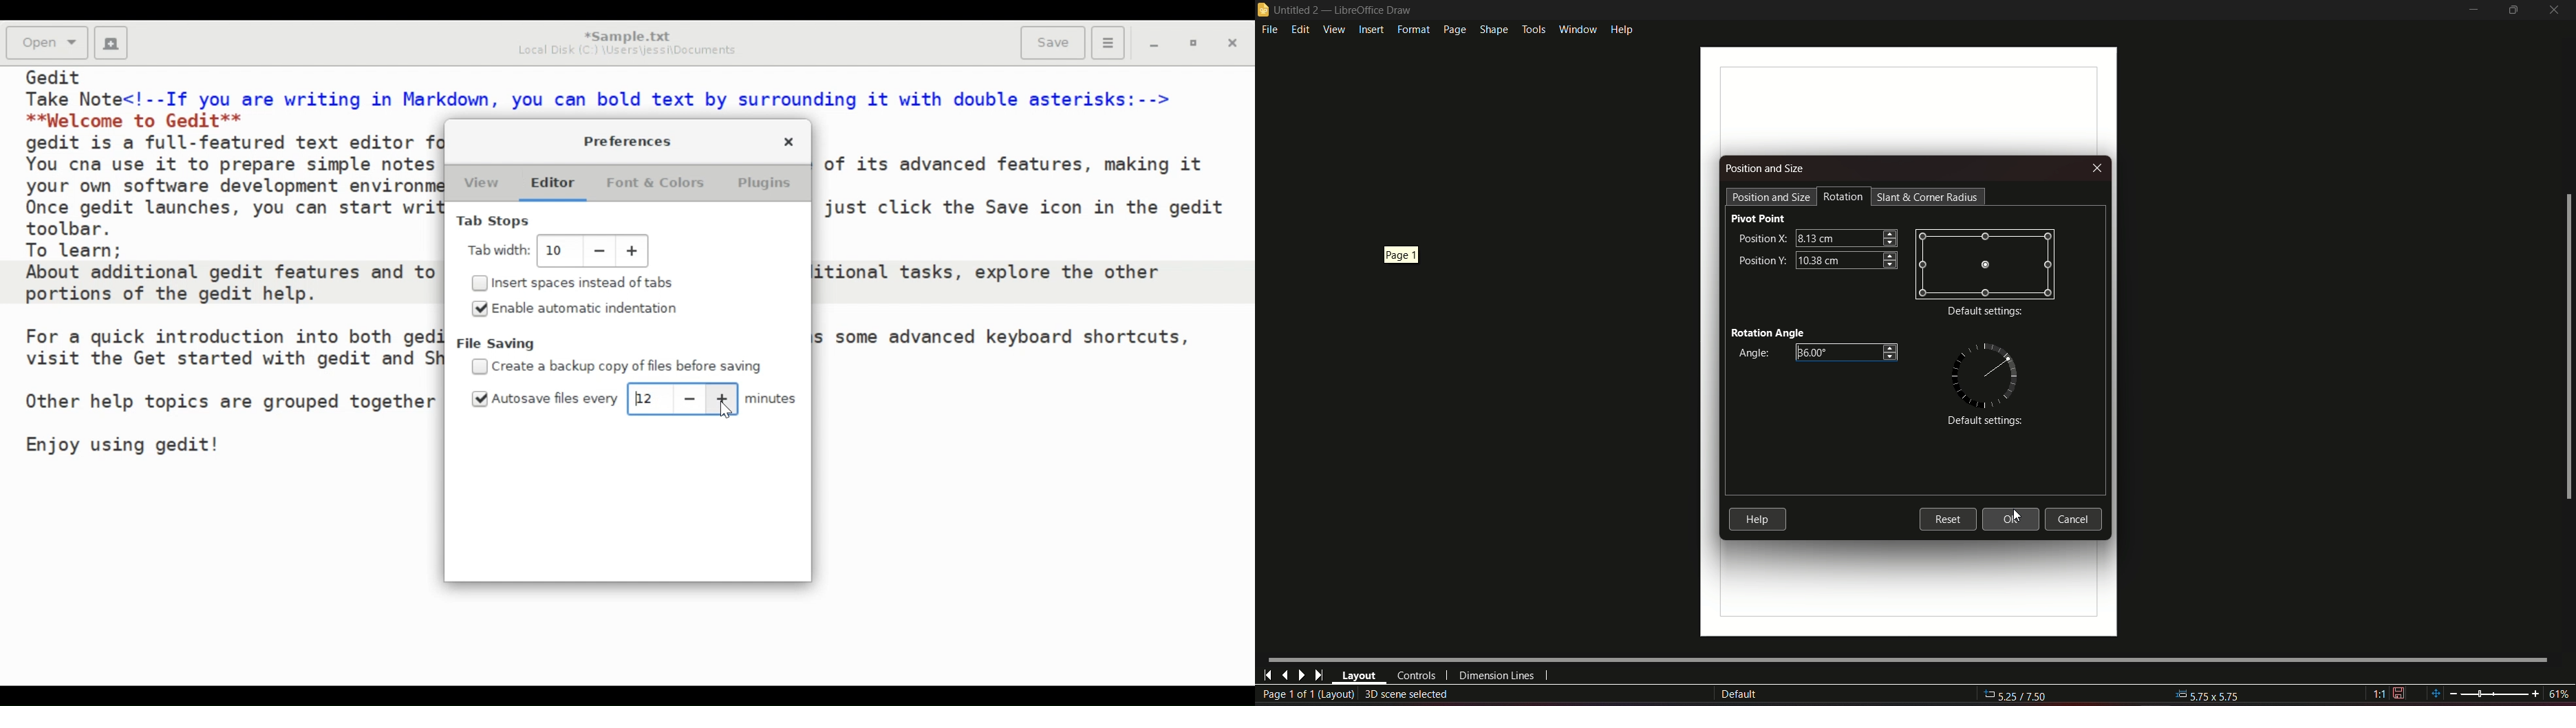  I want to click on shape, so click(1493, 28).